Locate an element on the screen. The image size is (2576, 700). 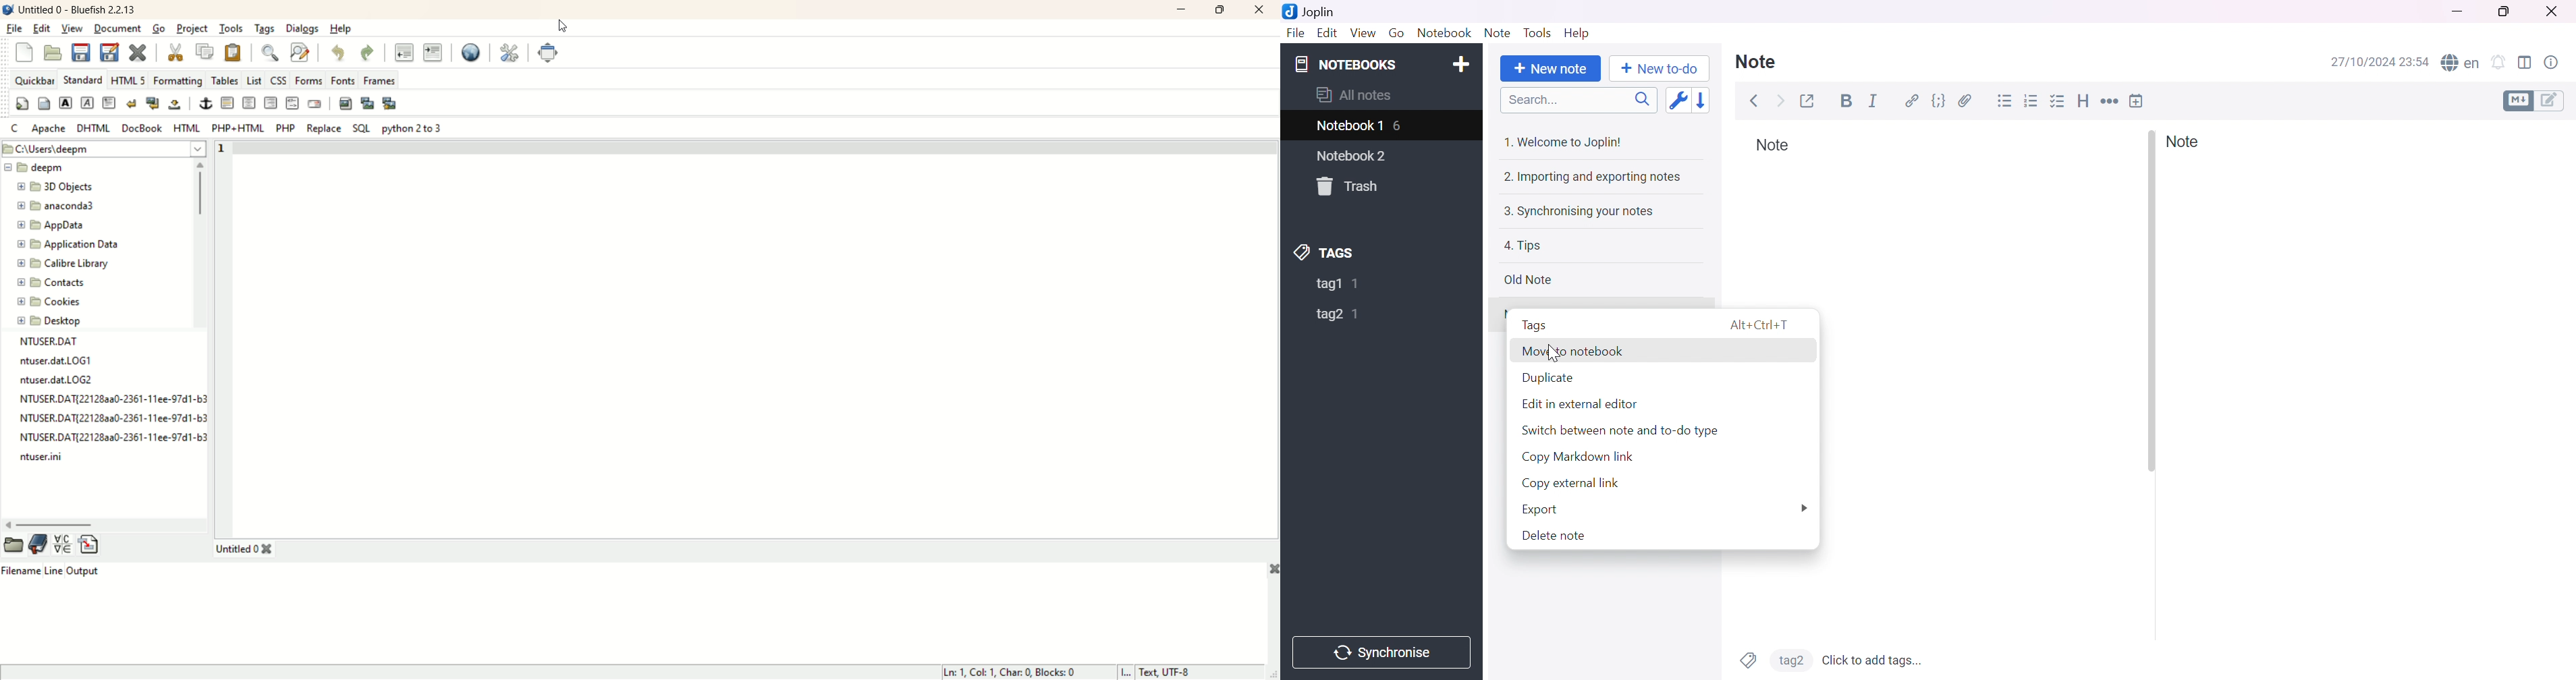
View is located at coordinates (1364, 34).